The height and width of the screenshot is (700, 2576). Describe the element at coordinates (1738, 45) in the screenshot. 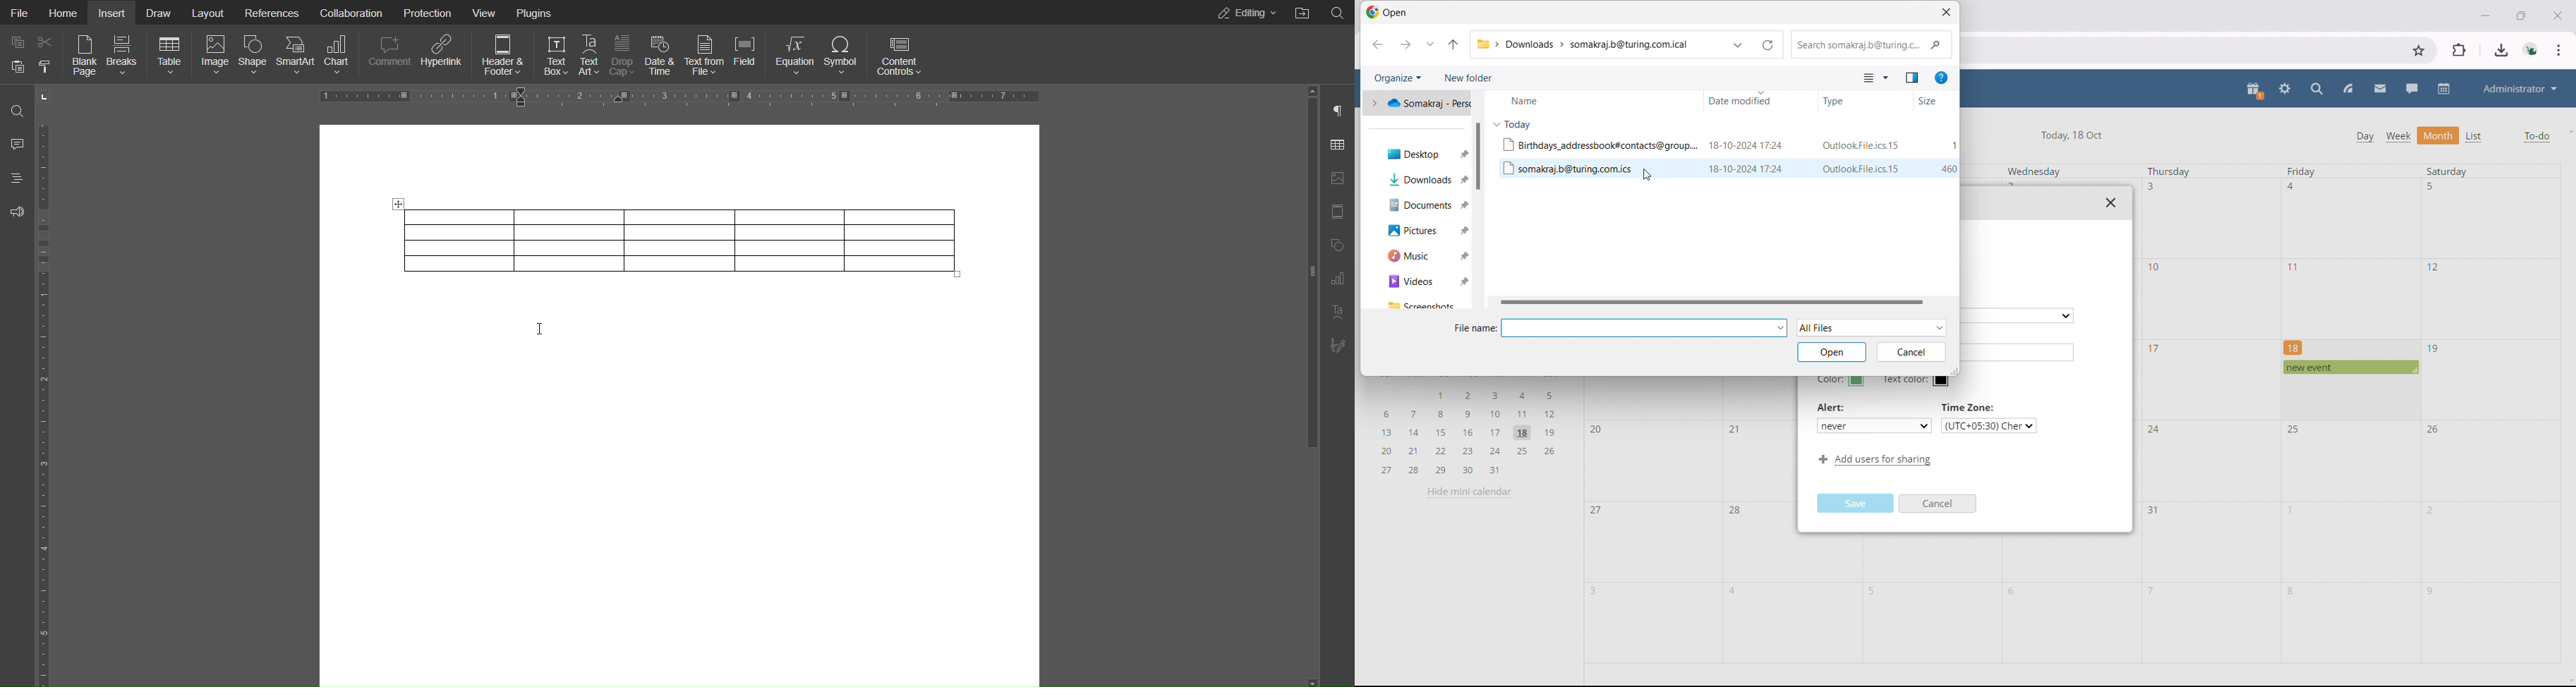

I see `previous locations` at that location.